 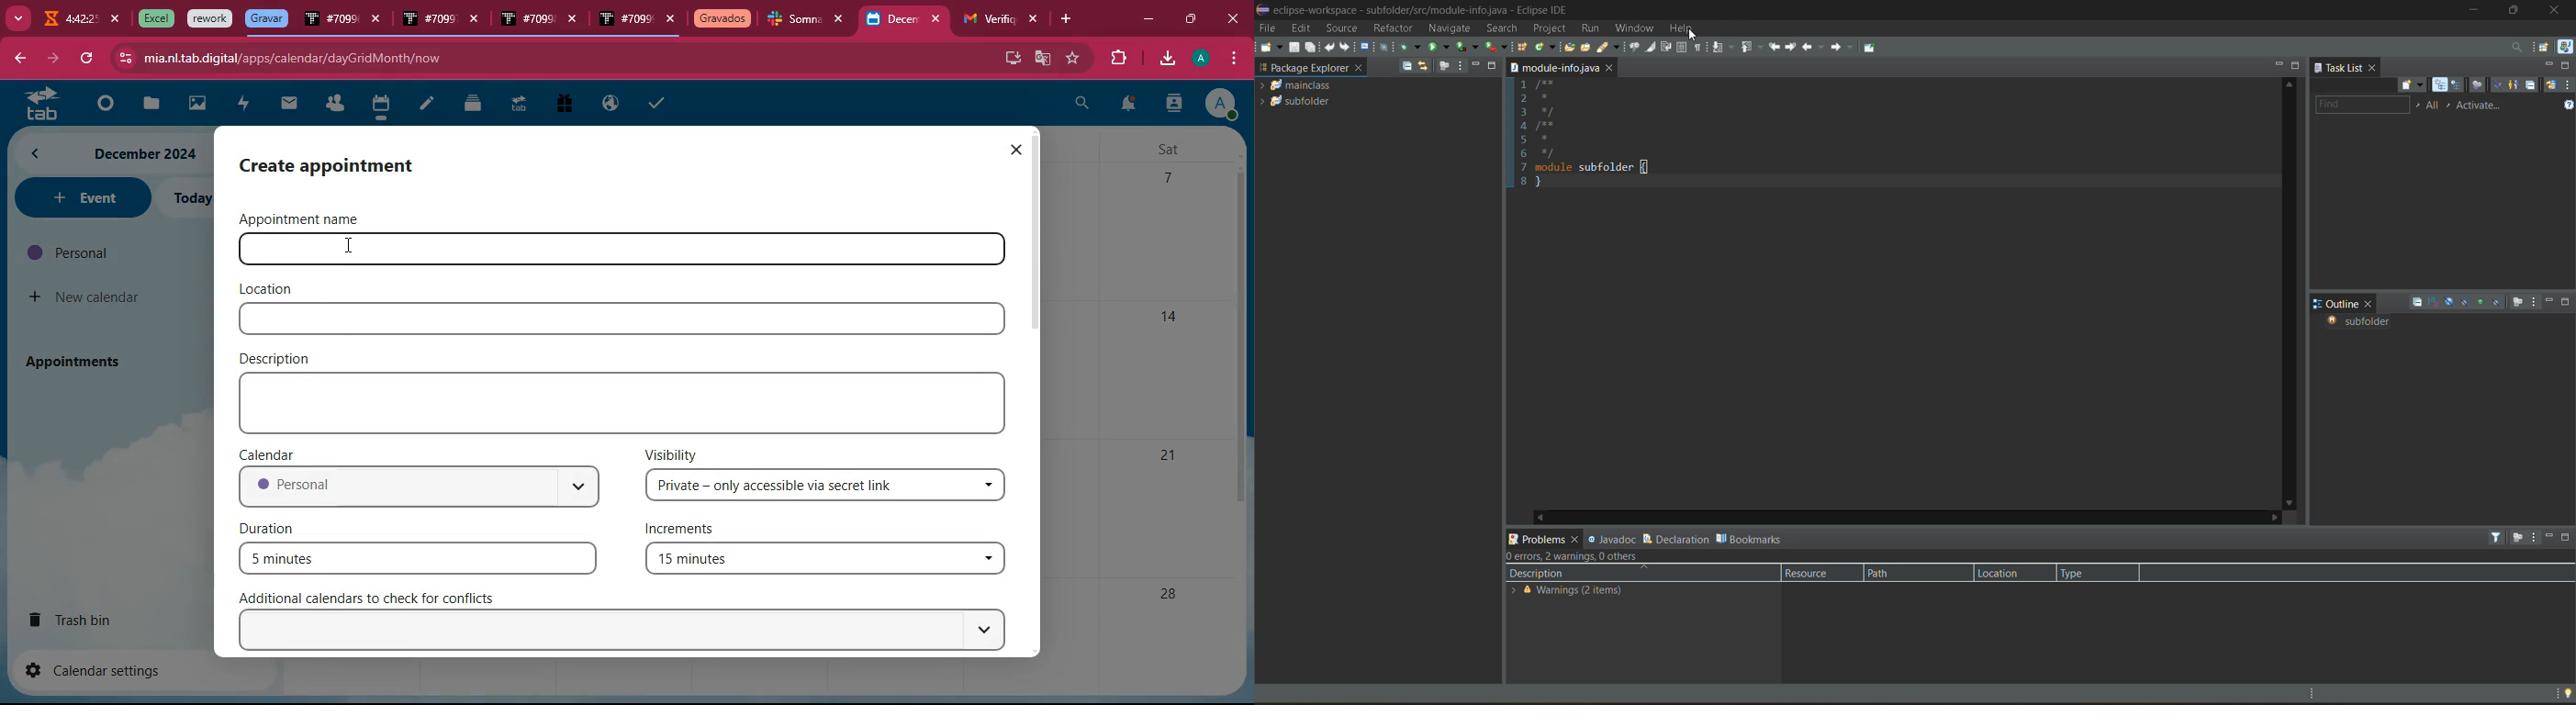 I want to click on search, so click(x=1082, y=106).